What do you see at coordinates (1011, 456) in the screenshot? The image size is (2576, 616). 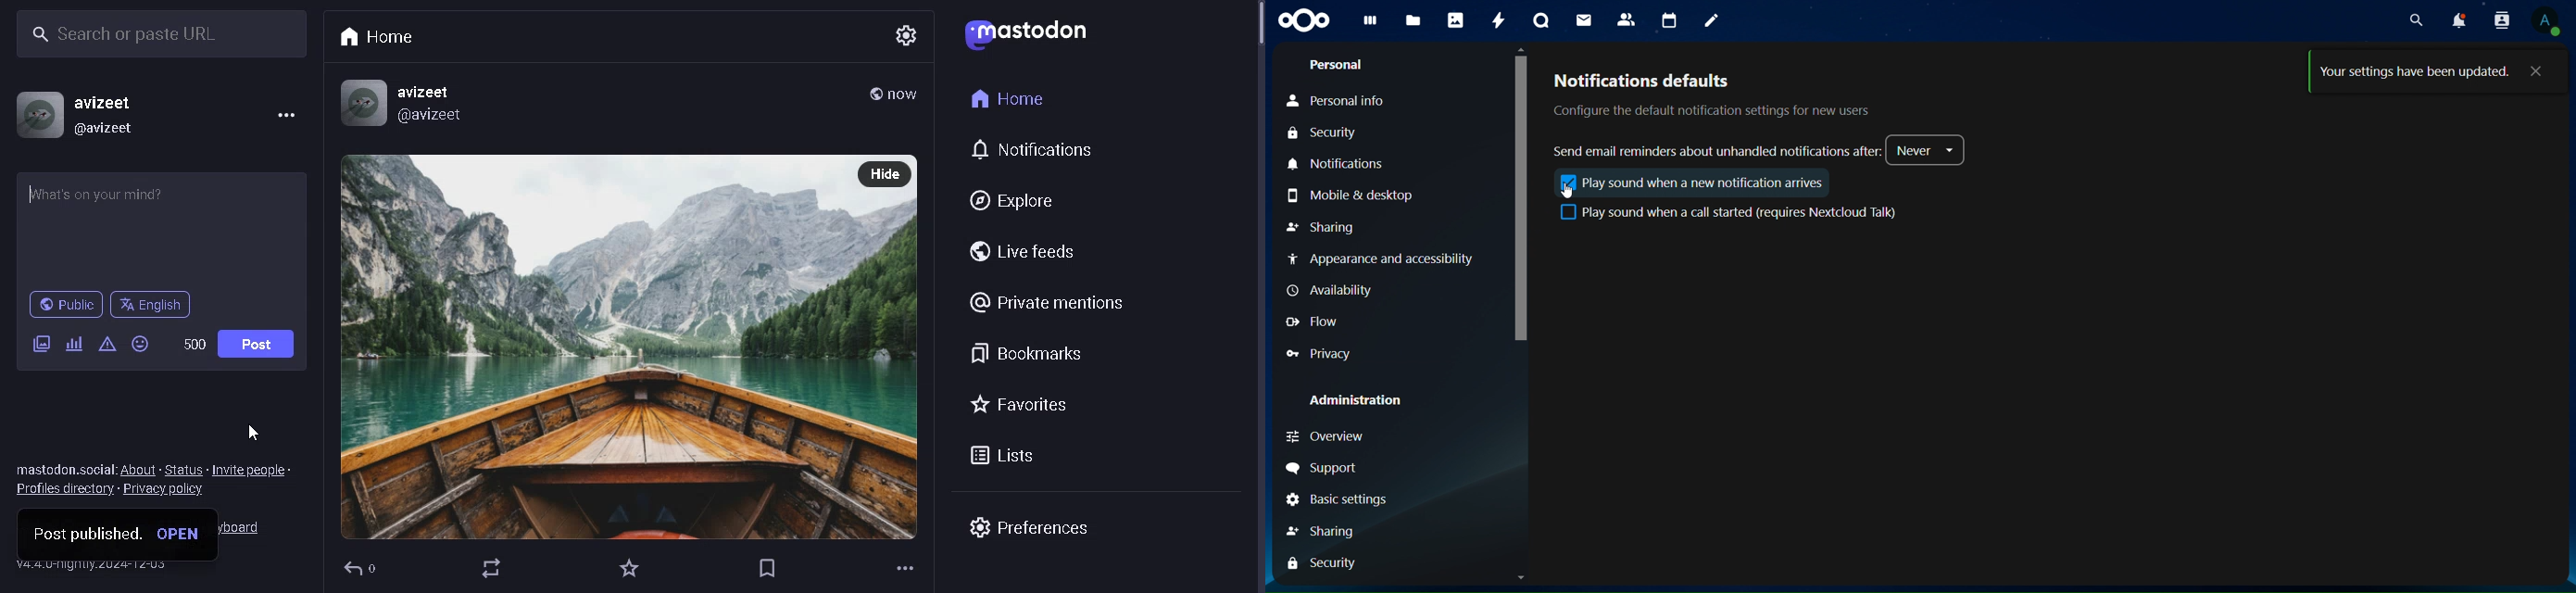 I see `lists` at bounding box center [1011, 456].